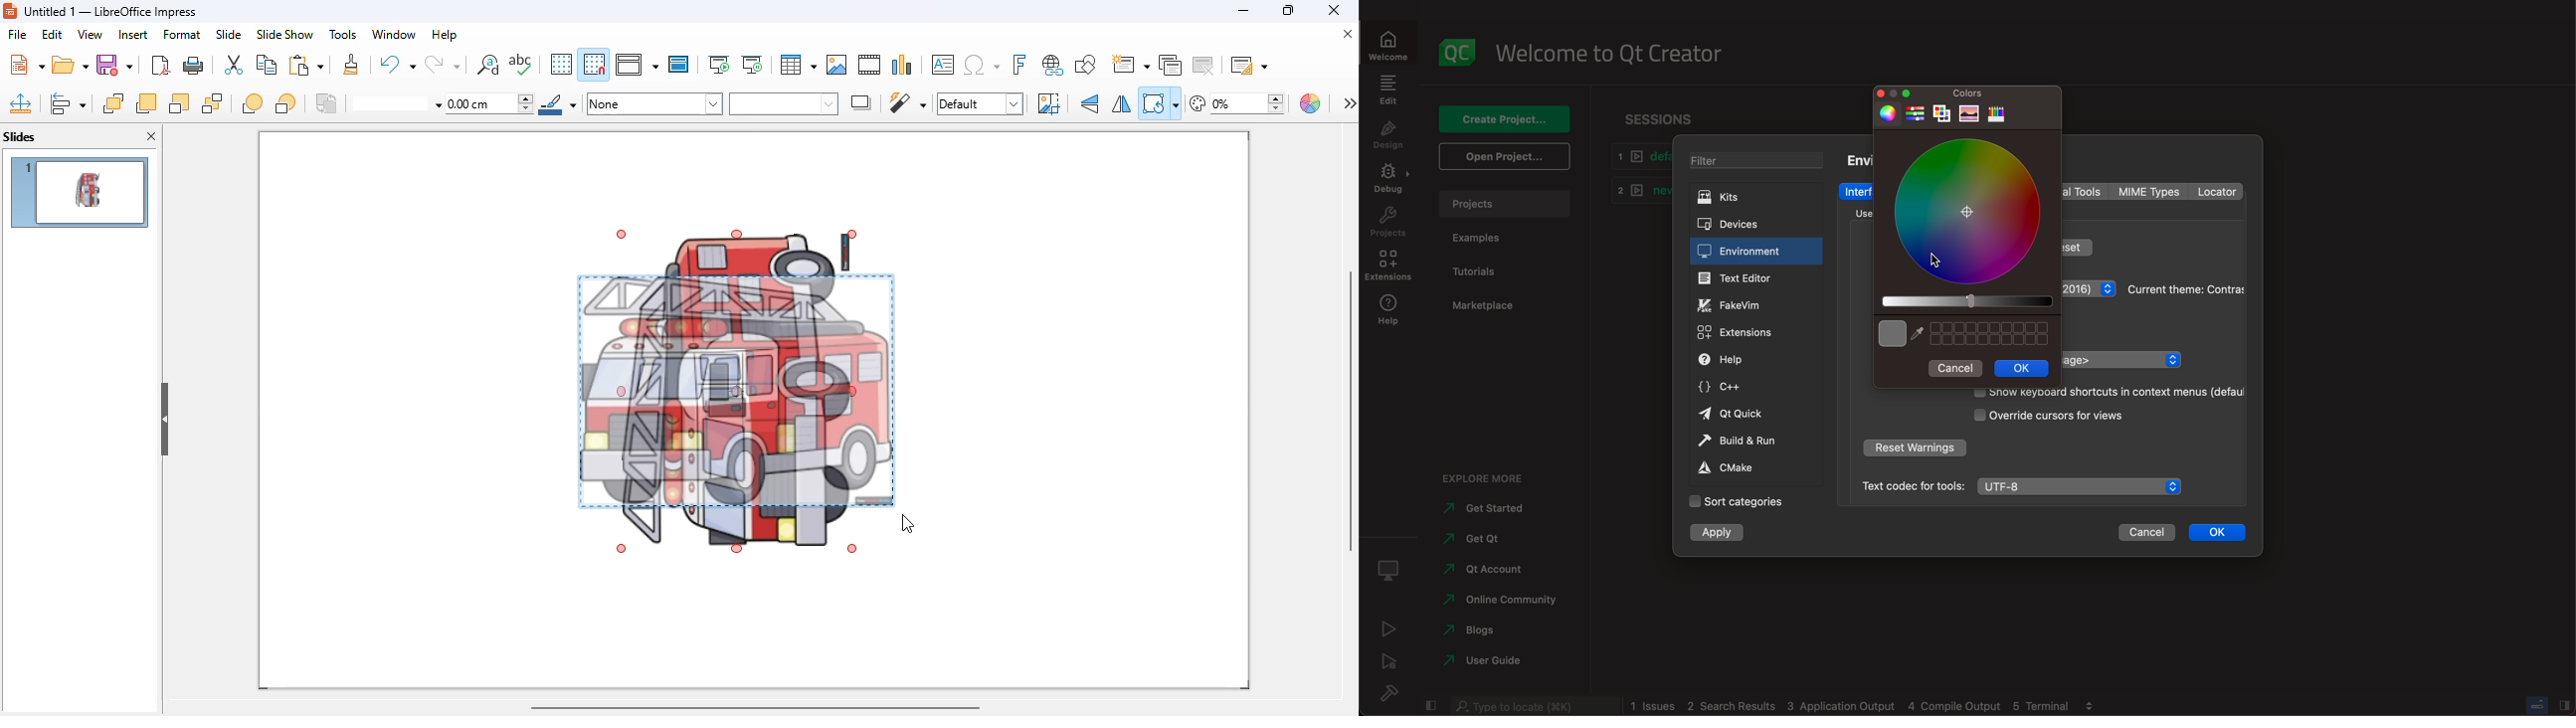 This screenshot has height=728, width=2576. Describe the element at coordinates (253, 103) in the screenshot. I see `in front of objects` at that location.